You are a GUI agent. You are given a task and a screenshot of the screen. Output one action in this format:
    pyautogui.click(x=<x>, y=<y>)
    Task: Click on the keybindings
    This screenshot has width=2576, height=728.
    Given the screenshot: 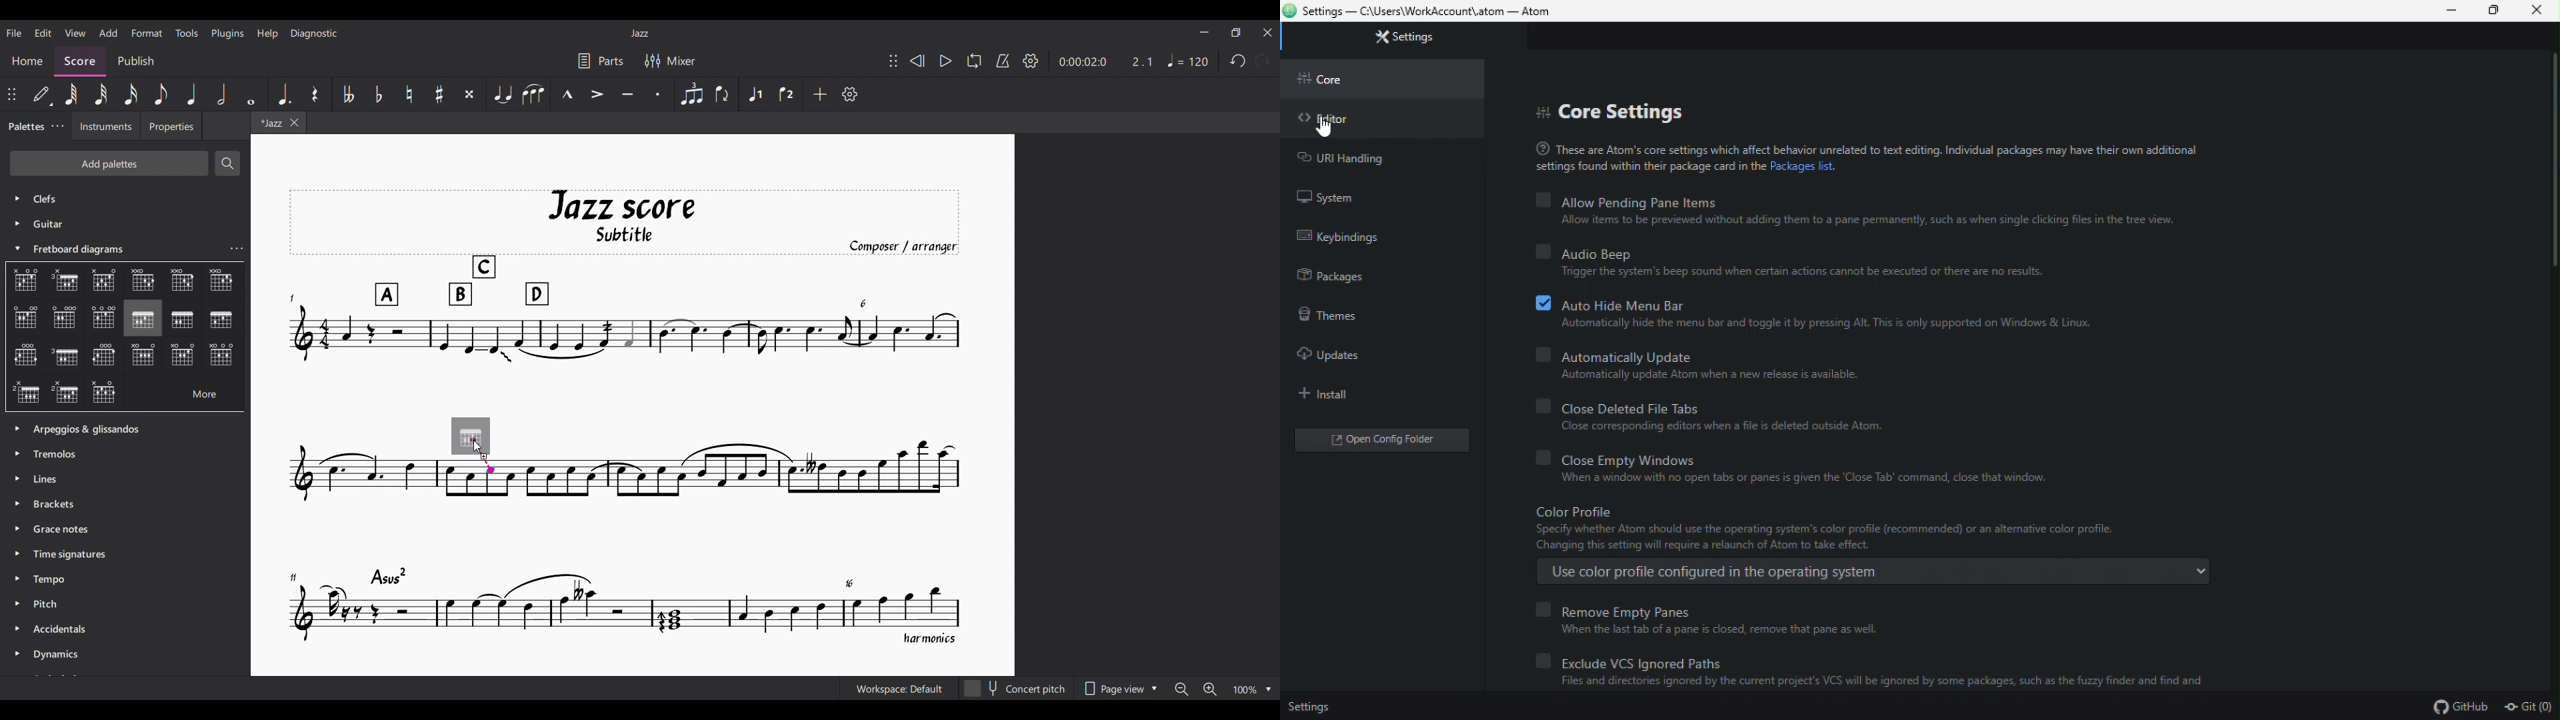 What is the action you would take?
    pyautogui.click(x=1367, y=236)
    